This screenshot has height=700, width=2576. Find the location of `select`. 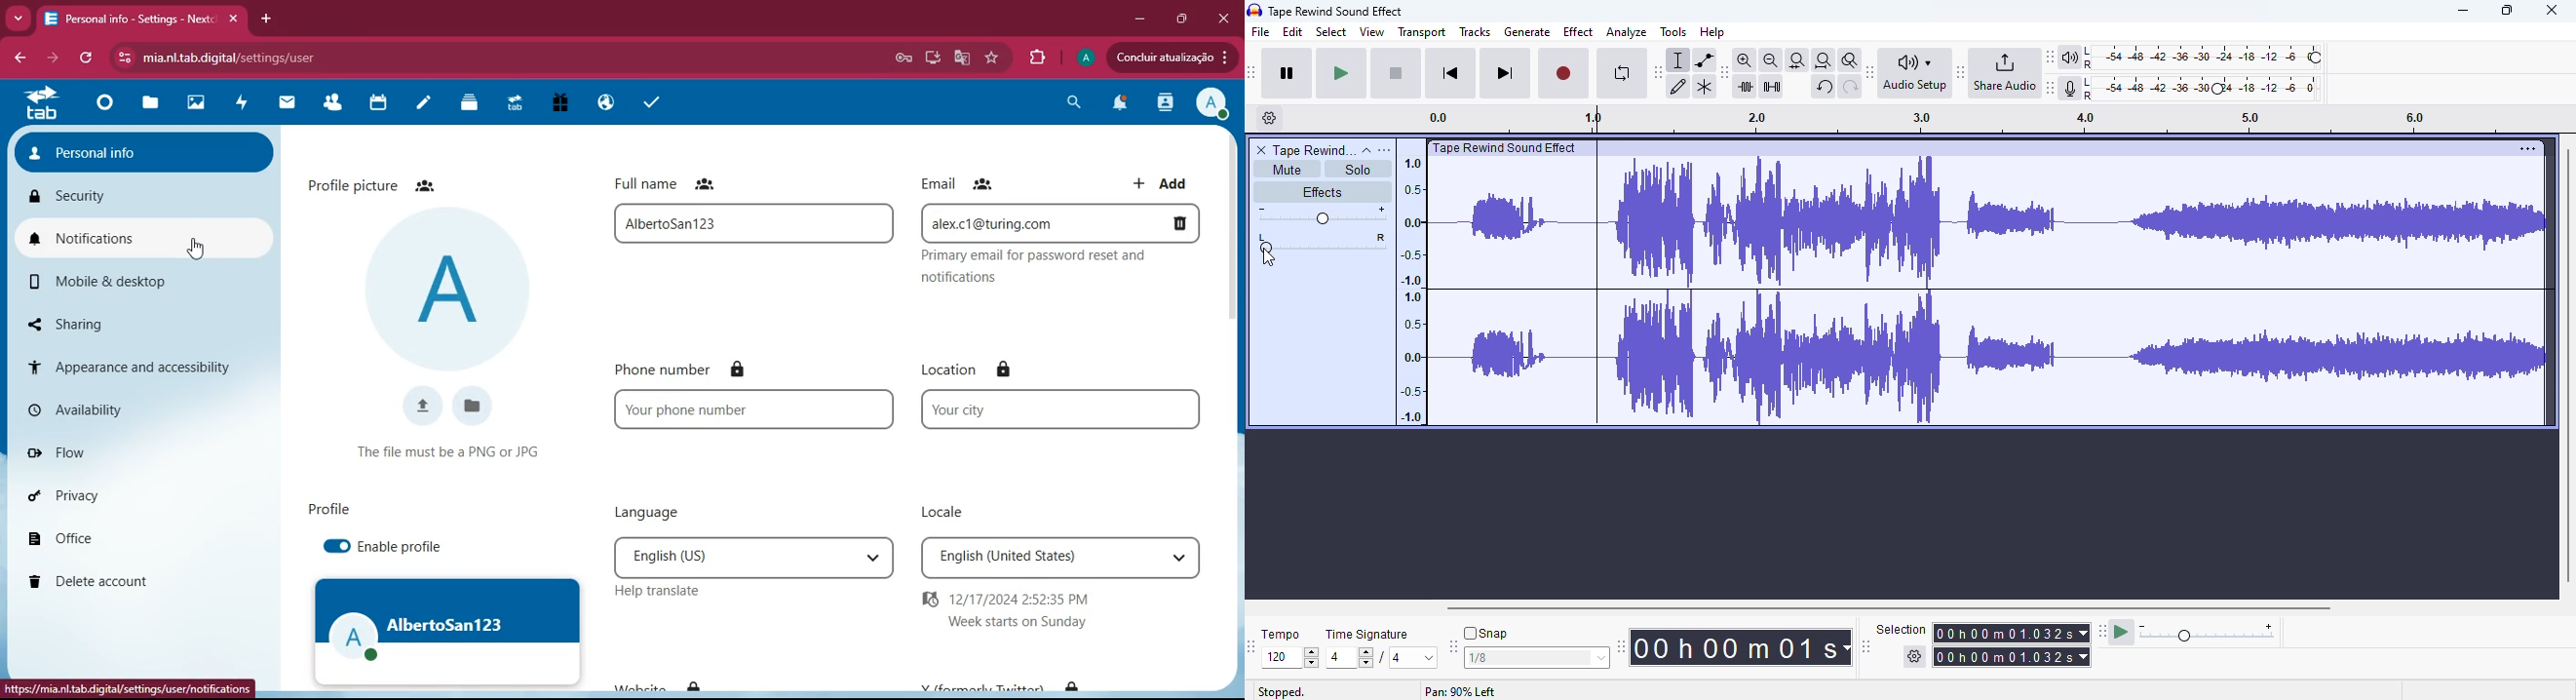

select is located at coordinates (1332, 31).